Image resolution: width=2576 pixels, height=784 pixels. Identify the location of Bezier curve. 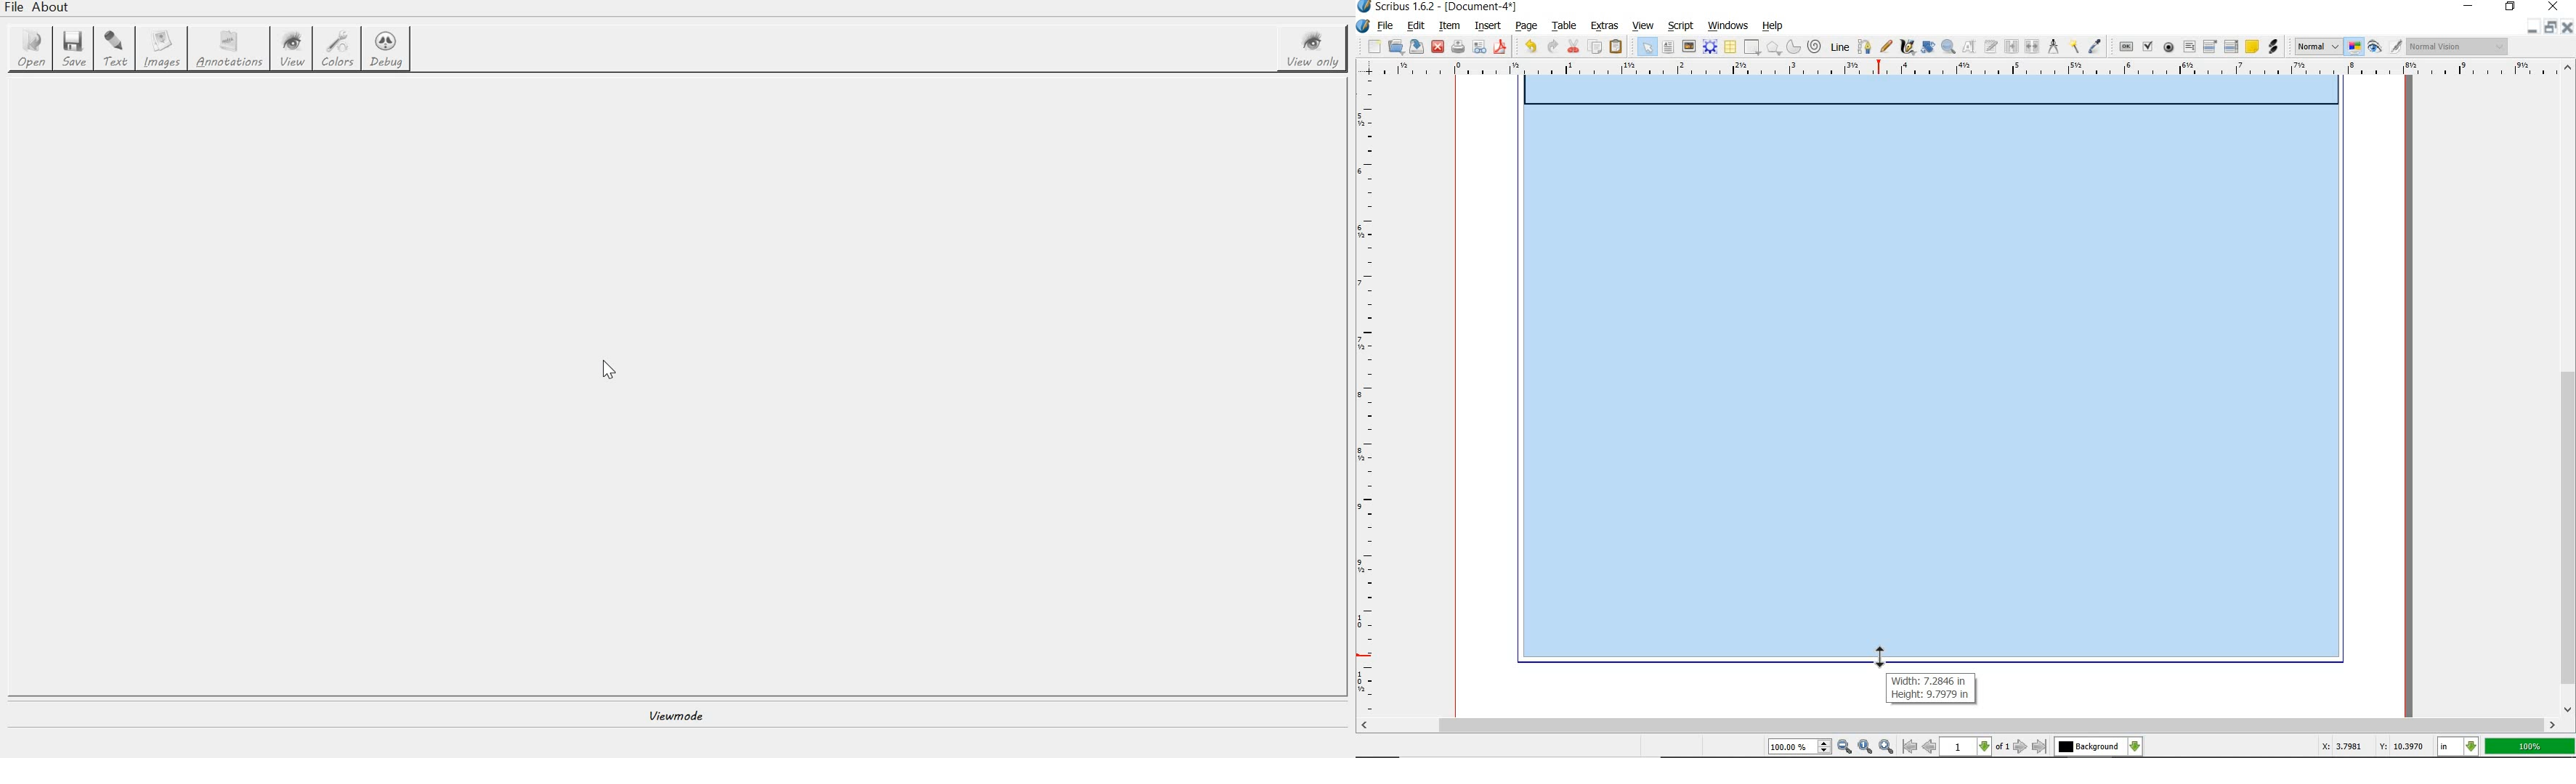
(1866, 45).